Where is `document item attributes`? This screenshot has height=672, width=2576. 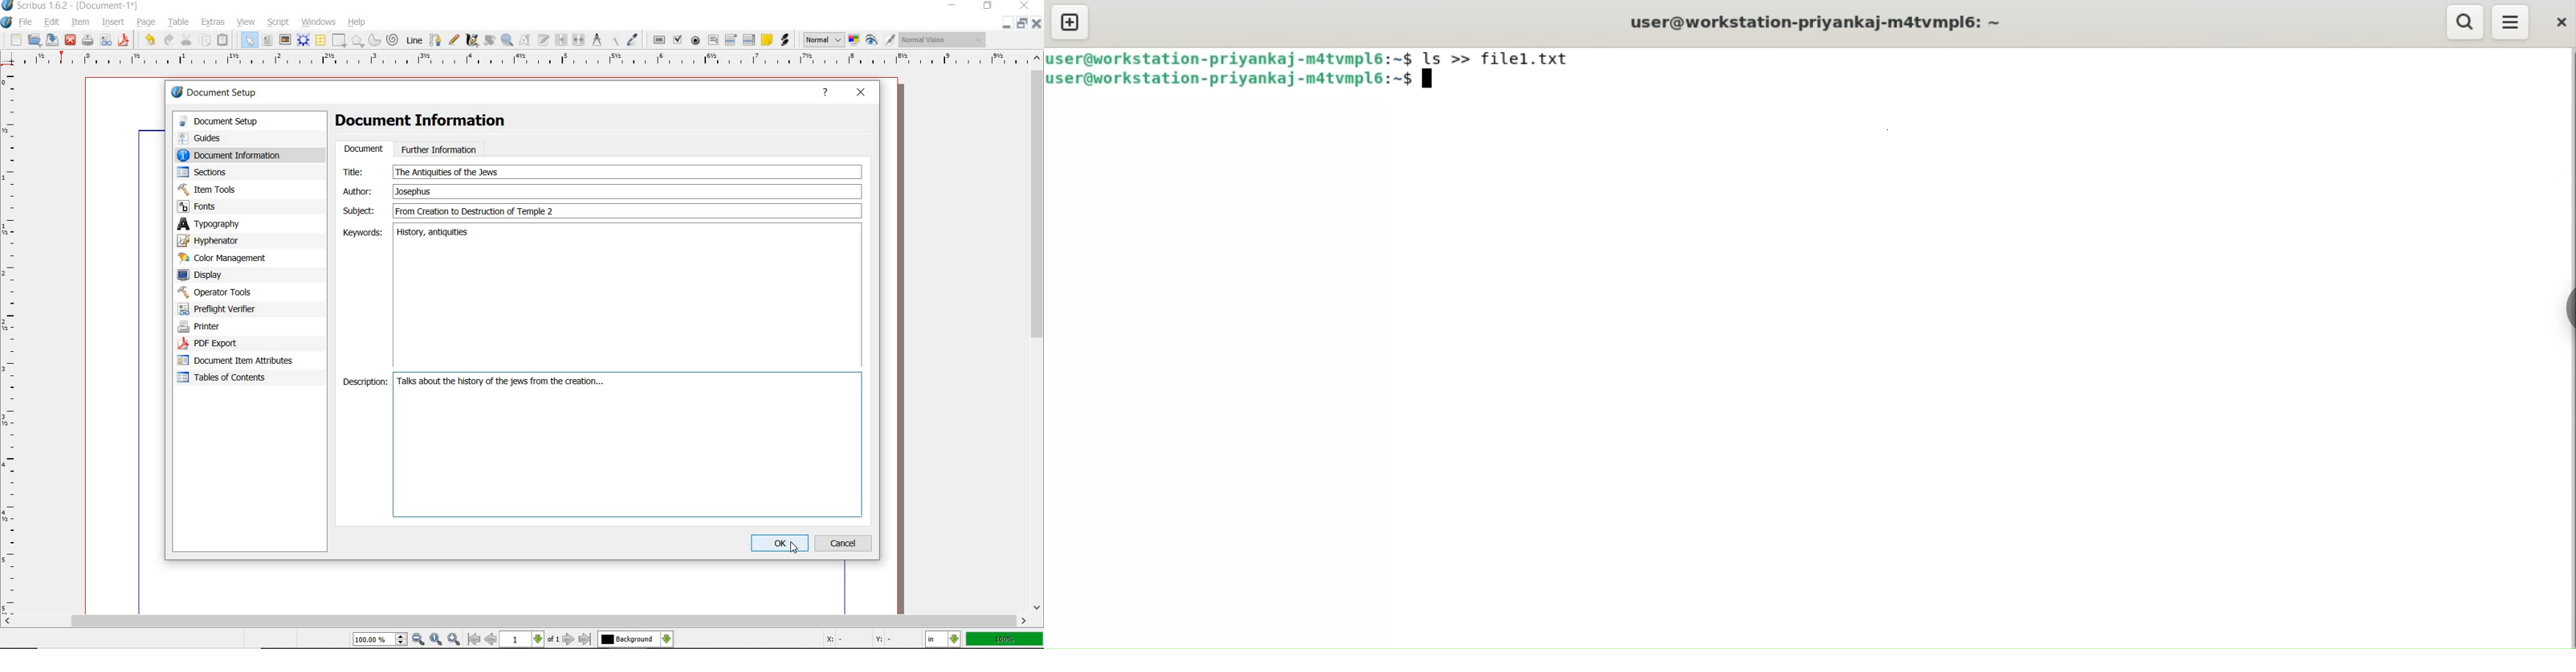 document item attributes is located at coordinates (240, 362).